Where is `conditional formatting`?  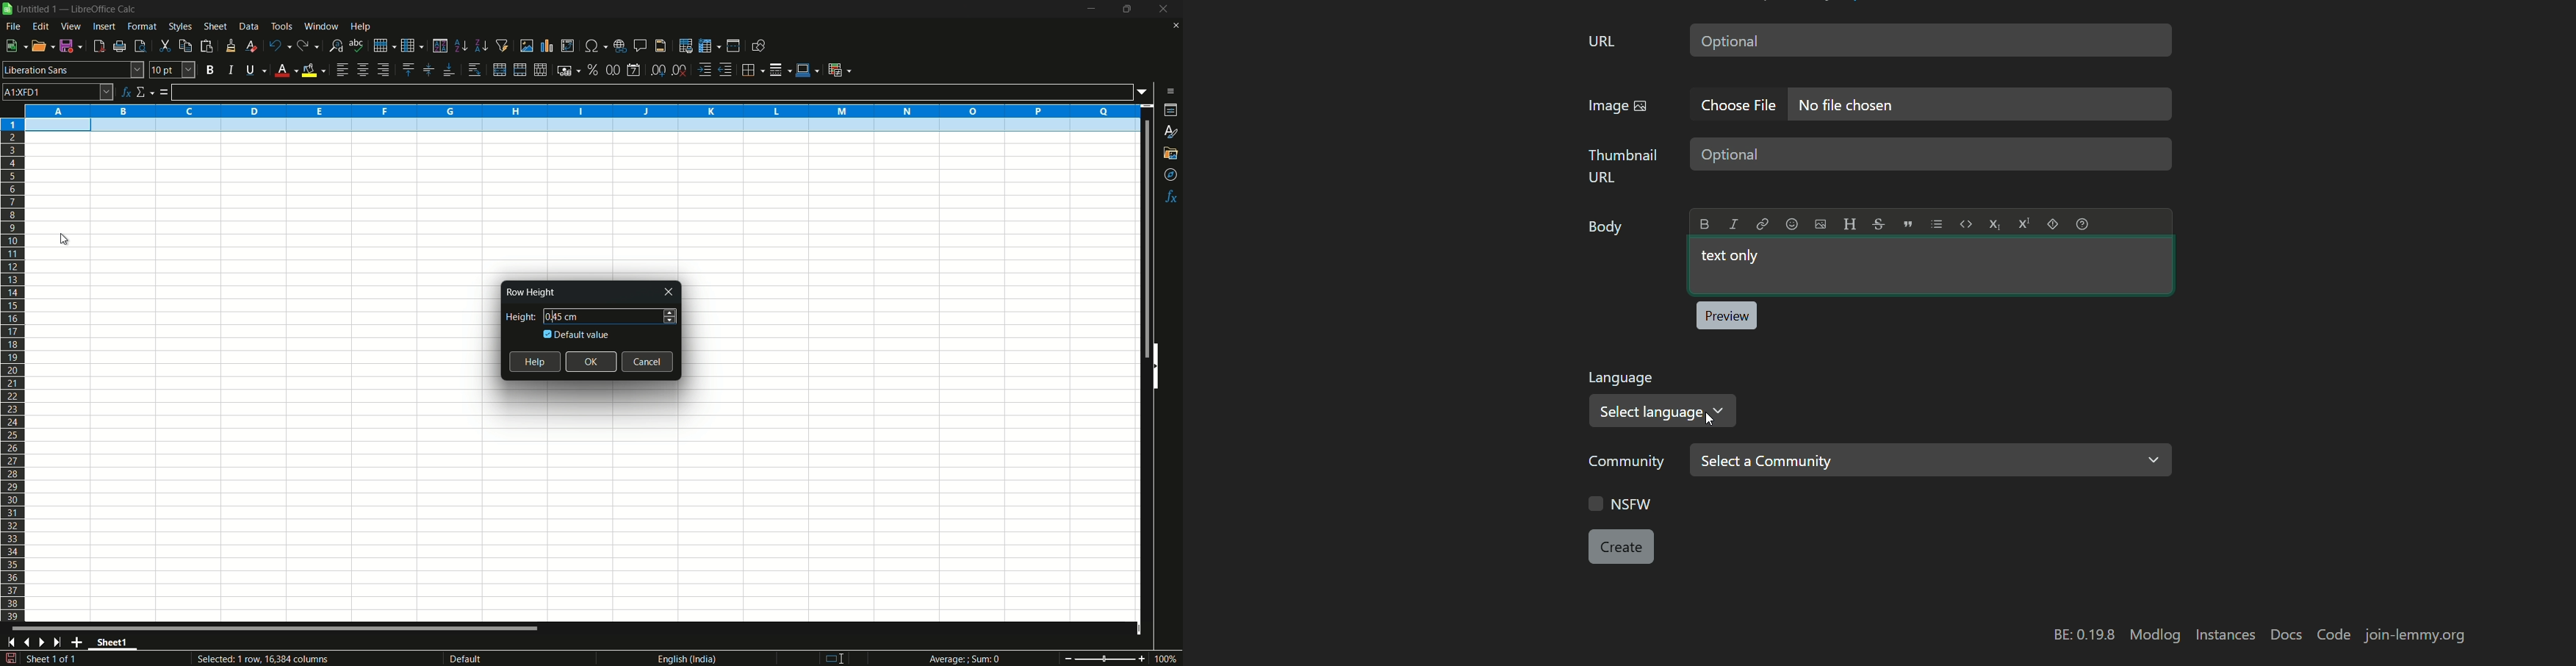
conditional formatting is located at coordinates (839, 70).